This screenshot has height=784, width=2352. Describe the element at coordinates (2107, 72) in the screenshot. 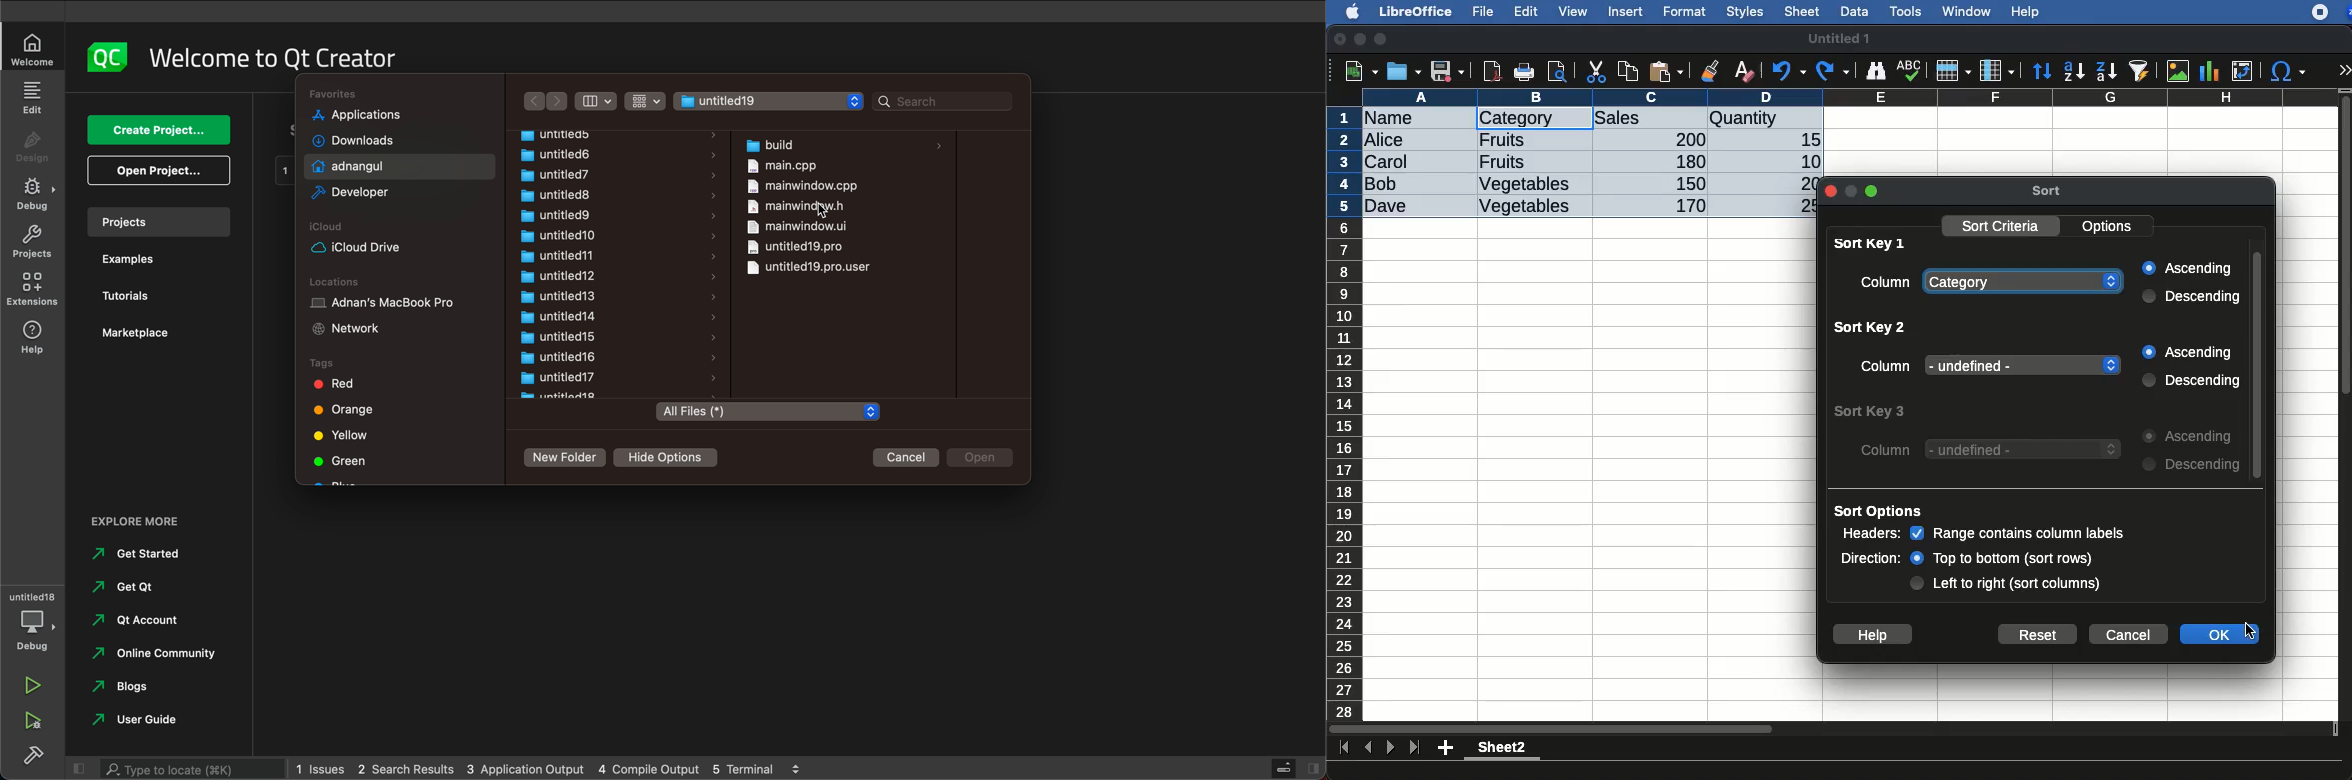

I see `descending` at that location.